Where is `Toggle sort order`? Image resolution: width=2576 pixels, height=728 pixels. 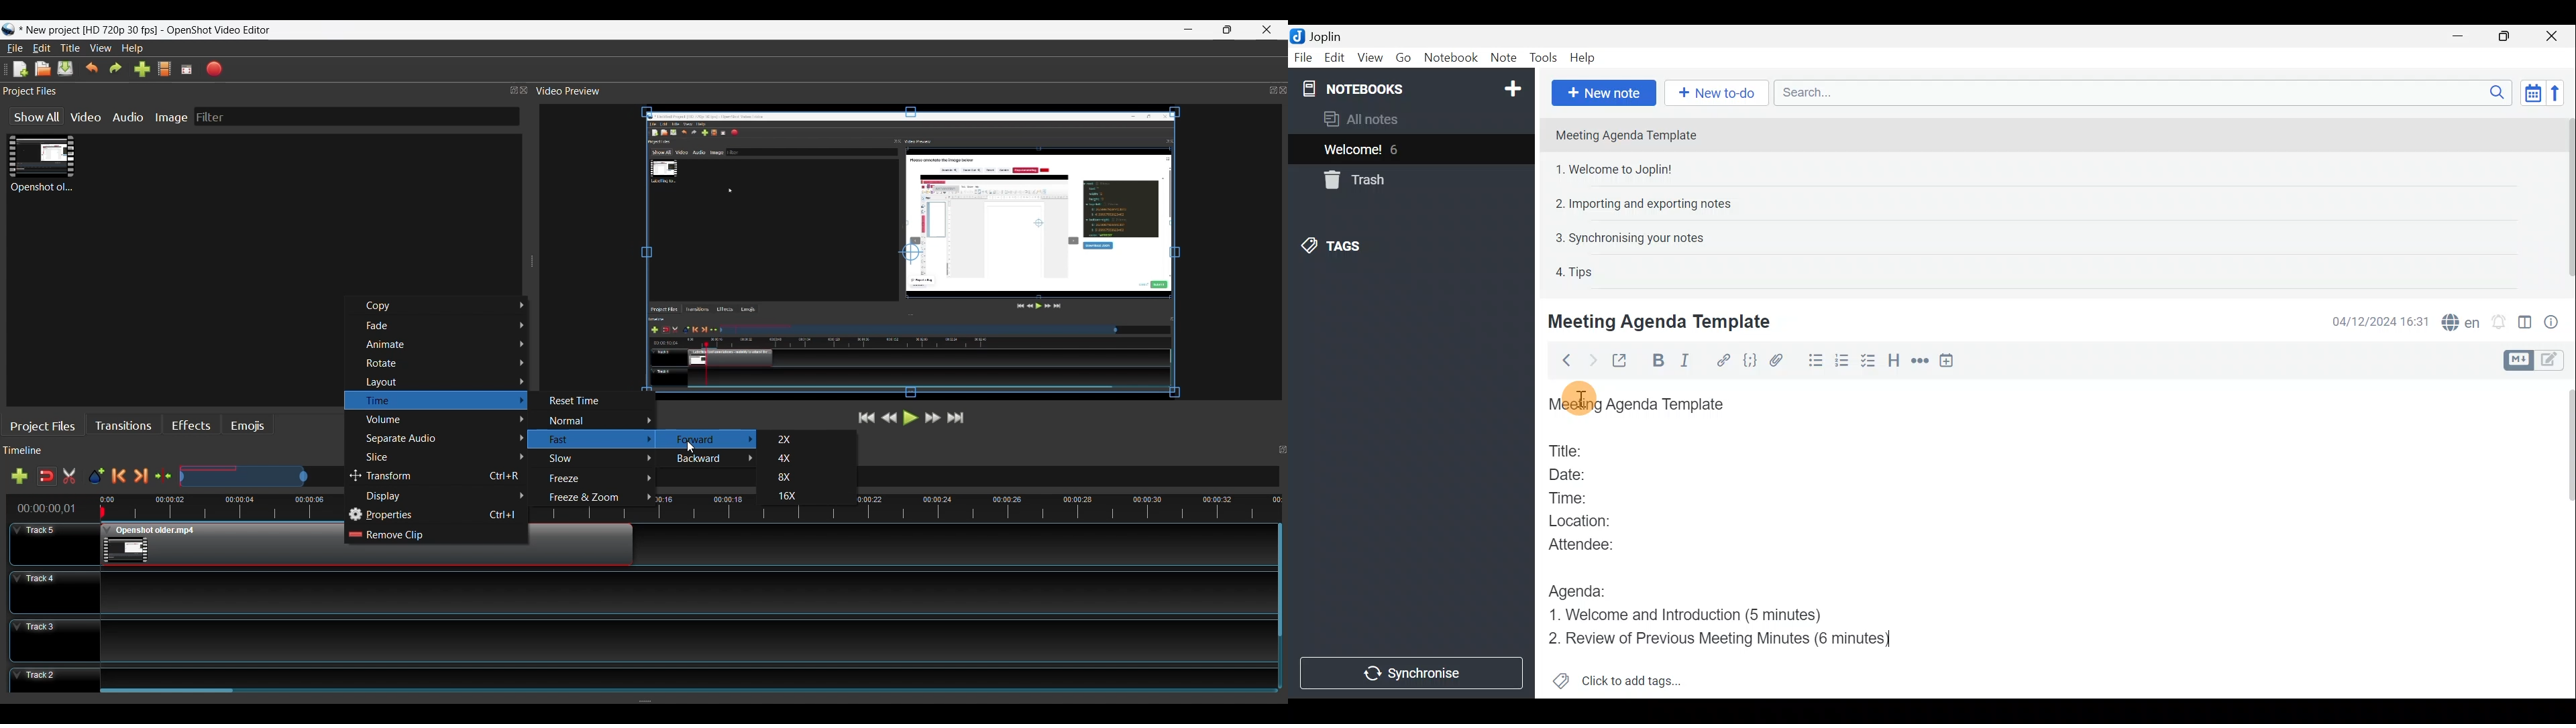 Toggle sort order is located at coordinates (2530, 91).